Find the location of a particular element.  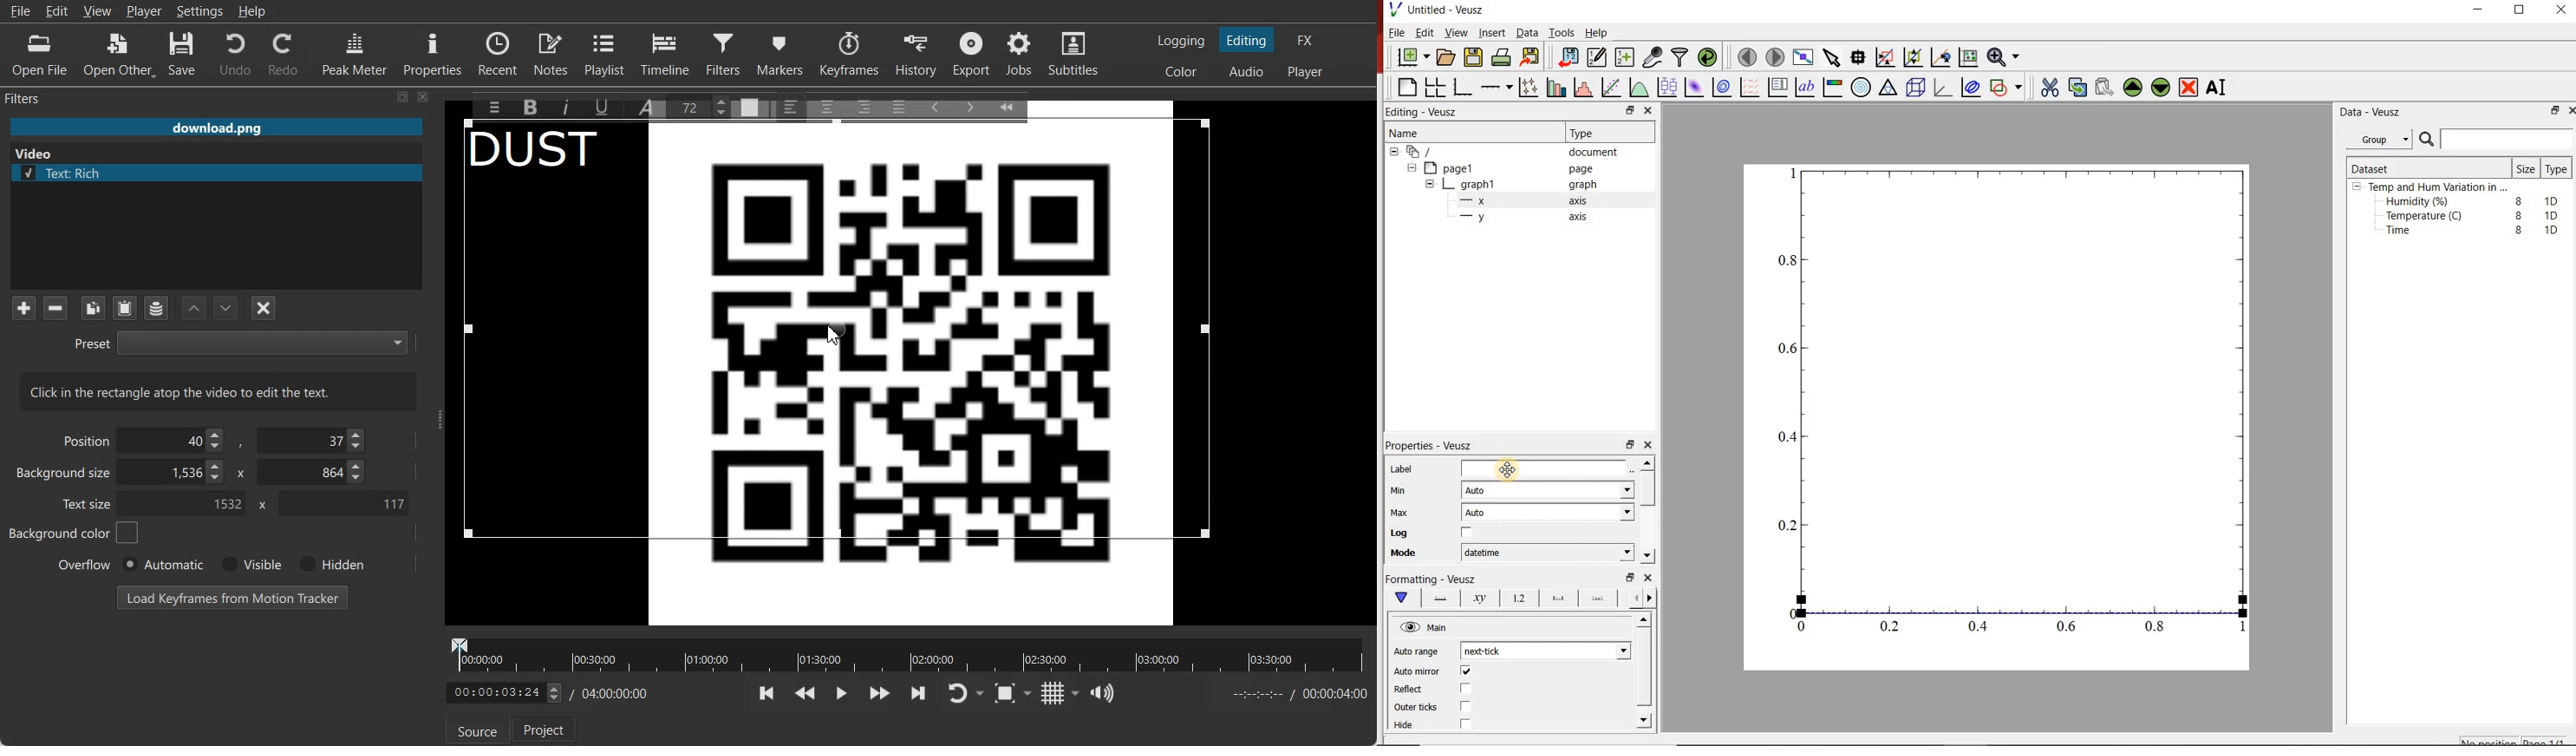

Paste Filters is located at coordinates (125, 309).